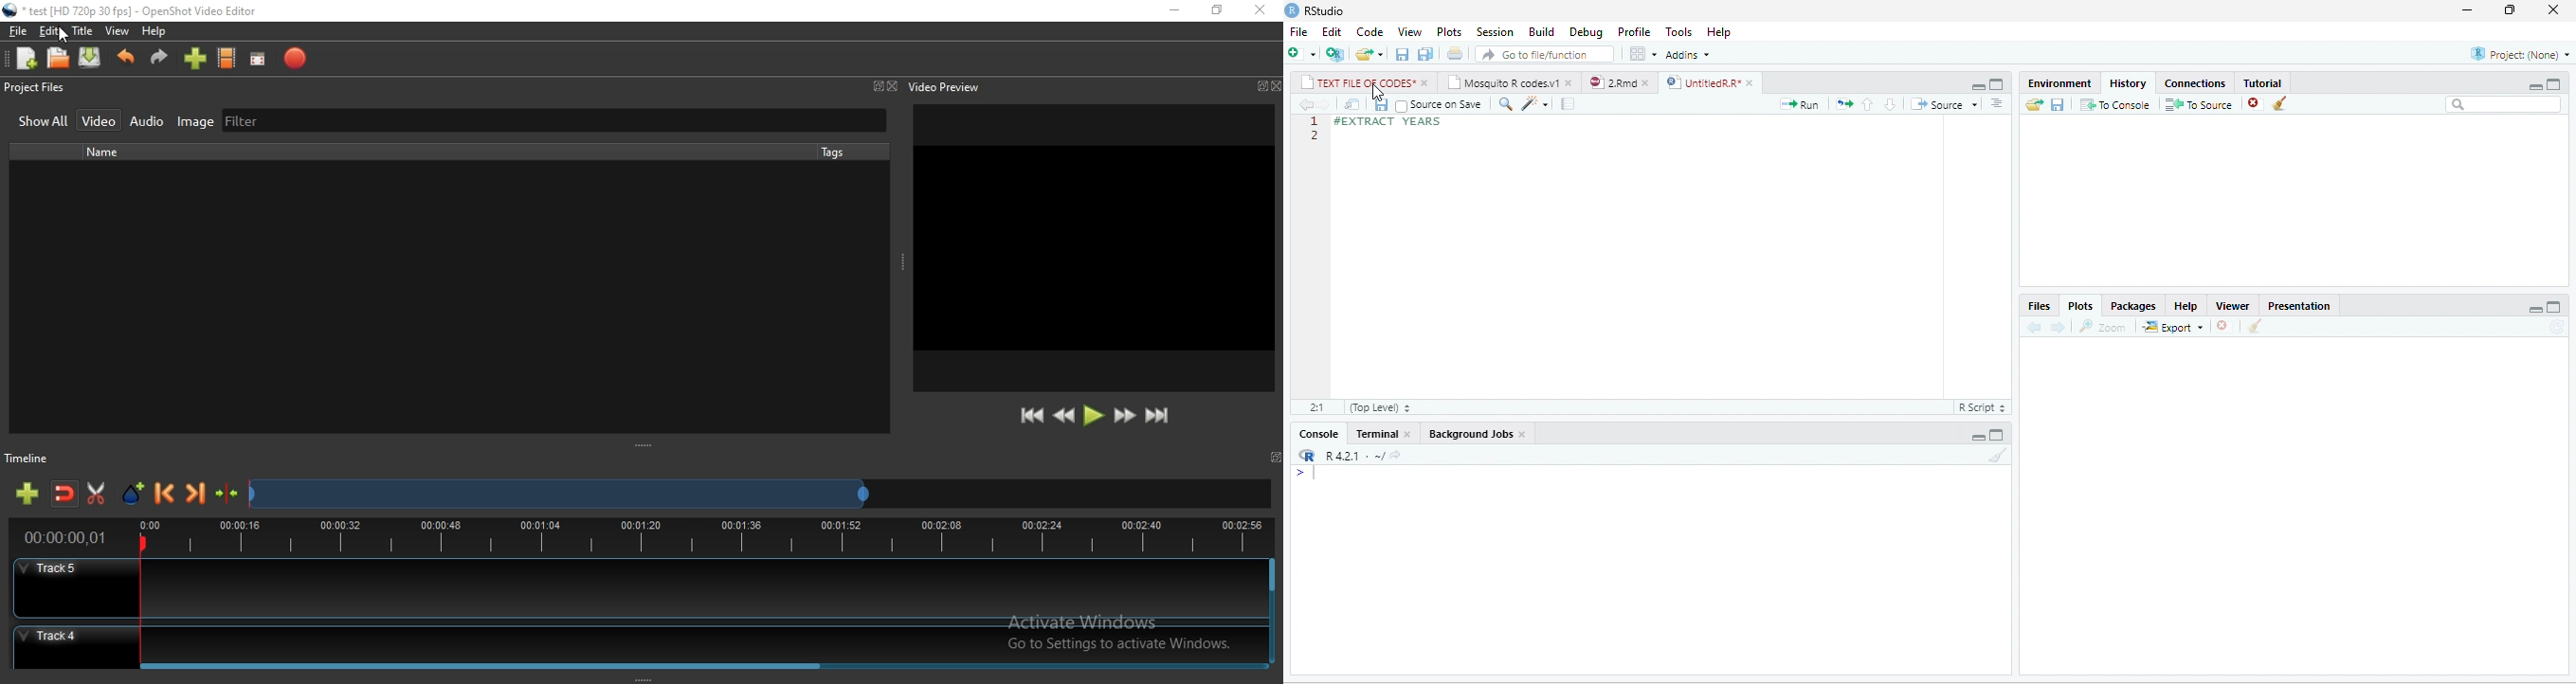 This screenshot has height=700, width=2576. Describe the element at coordinates (1843, 103) in the screenshot. I see `rerun` at that location.